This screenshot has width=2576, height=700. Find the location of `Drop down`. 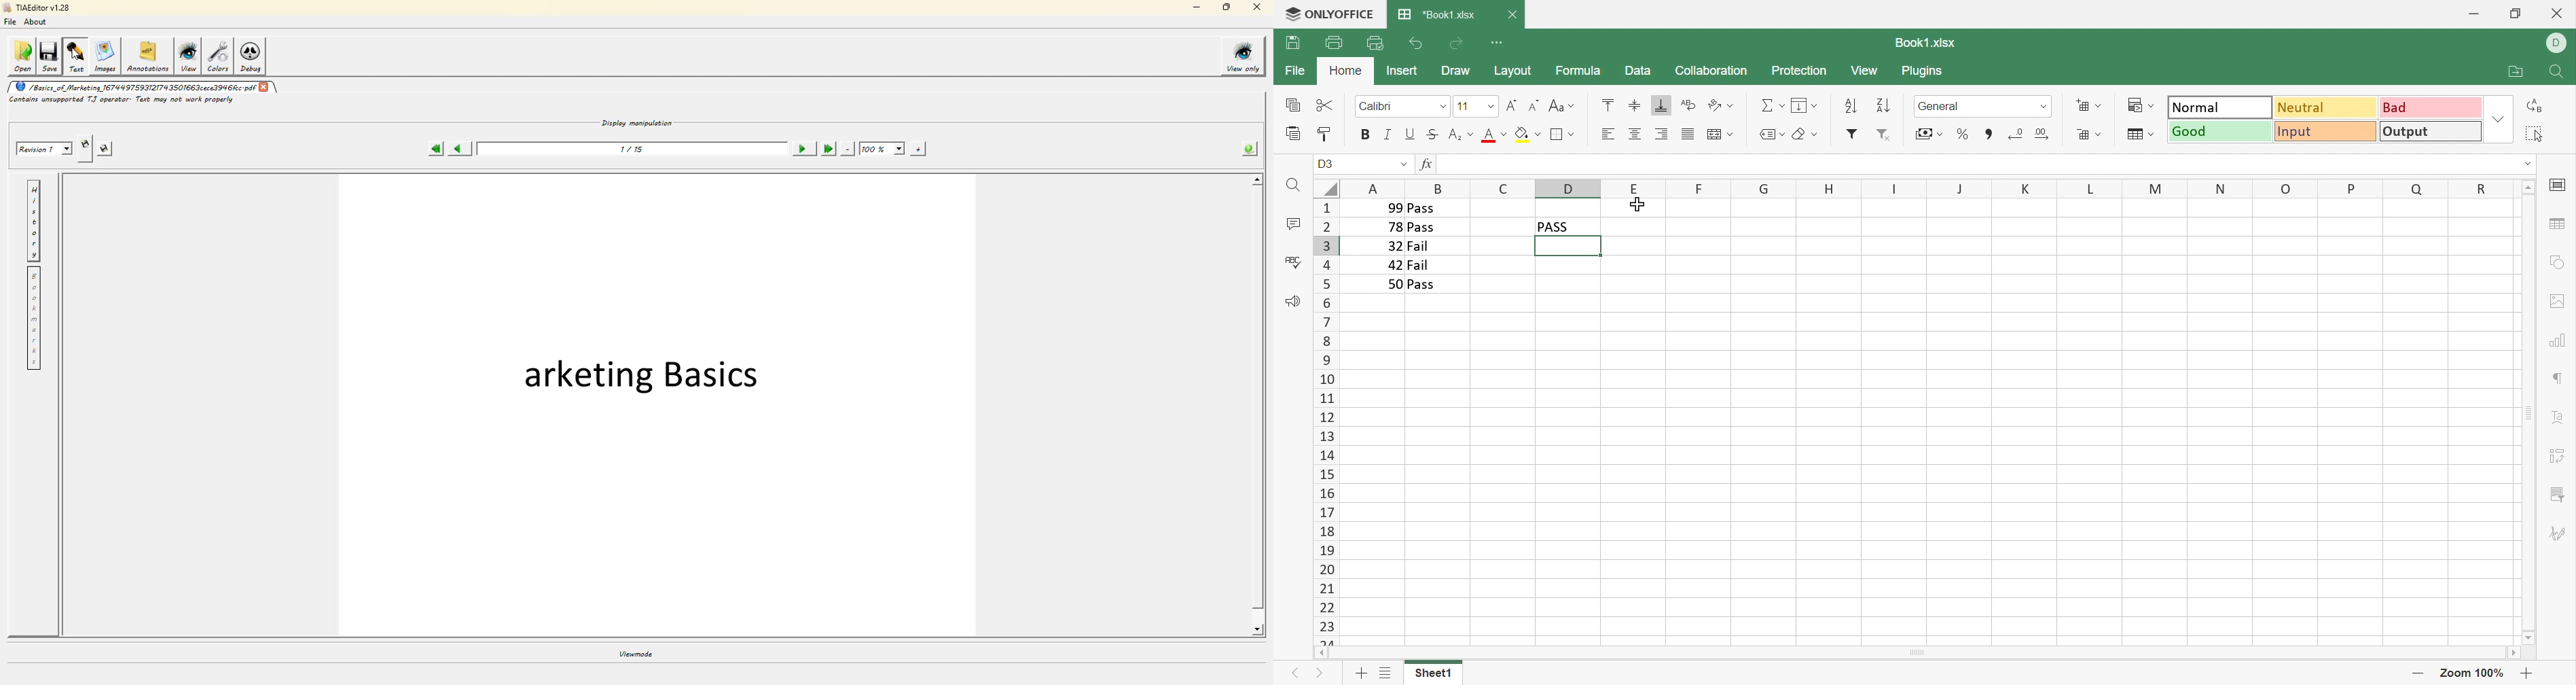

Drop down is located at coordinates (1403, 166).